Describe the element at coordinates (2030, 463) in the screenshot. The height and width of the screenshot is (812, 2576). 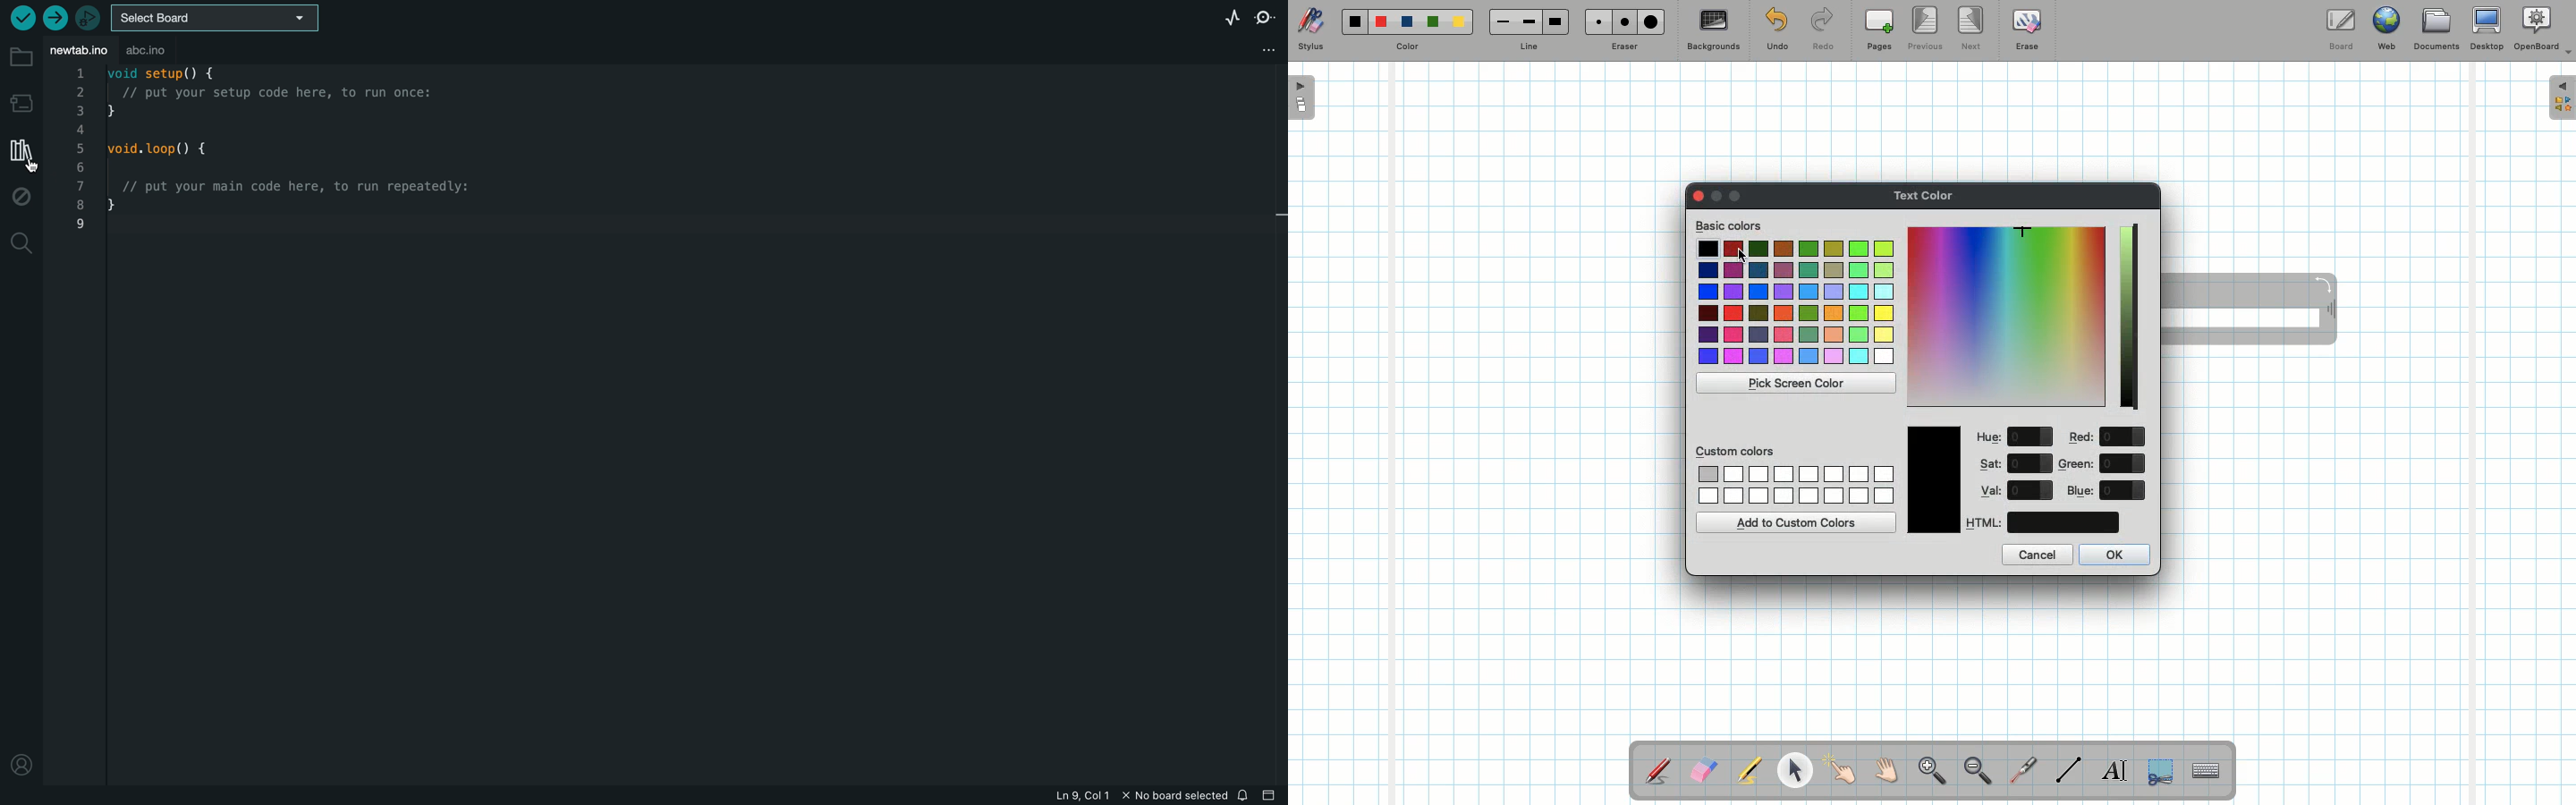
I see `value` at that location.